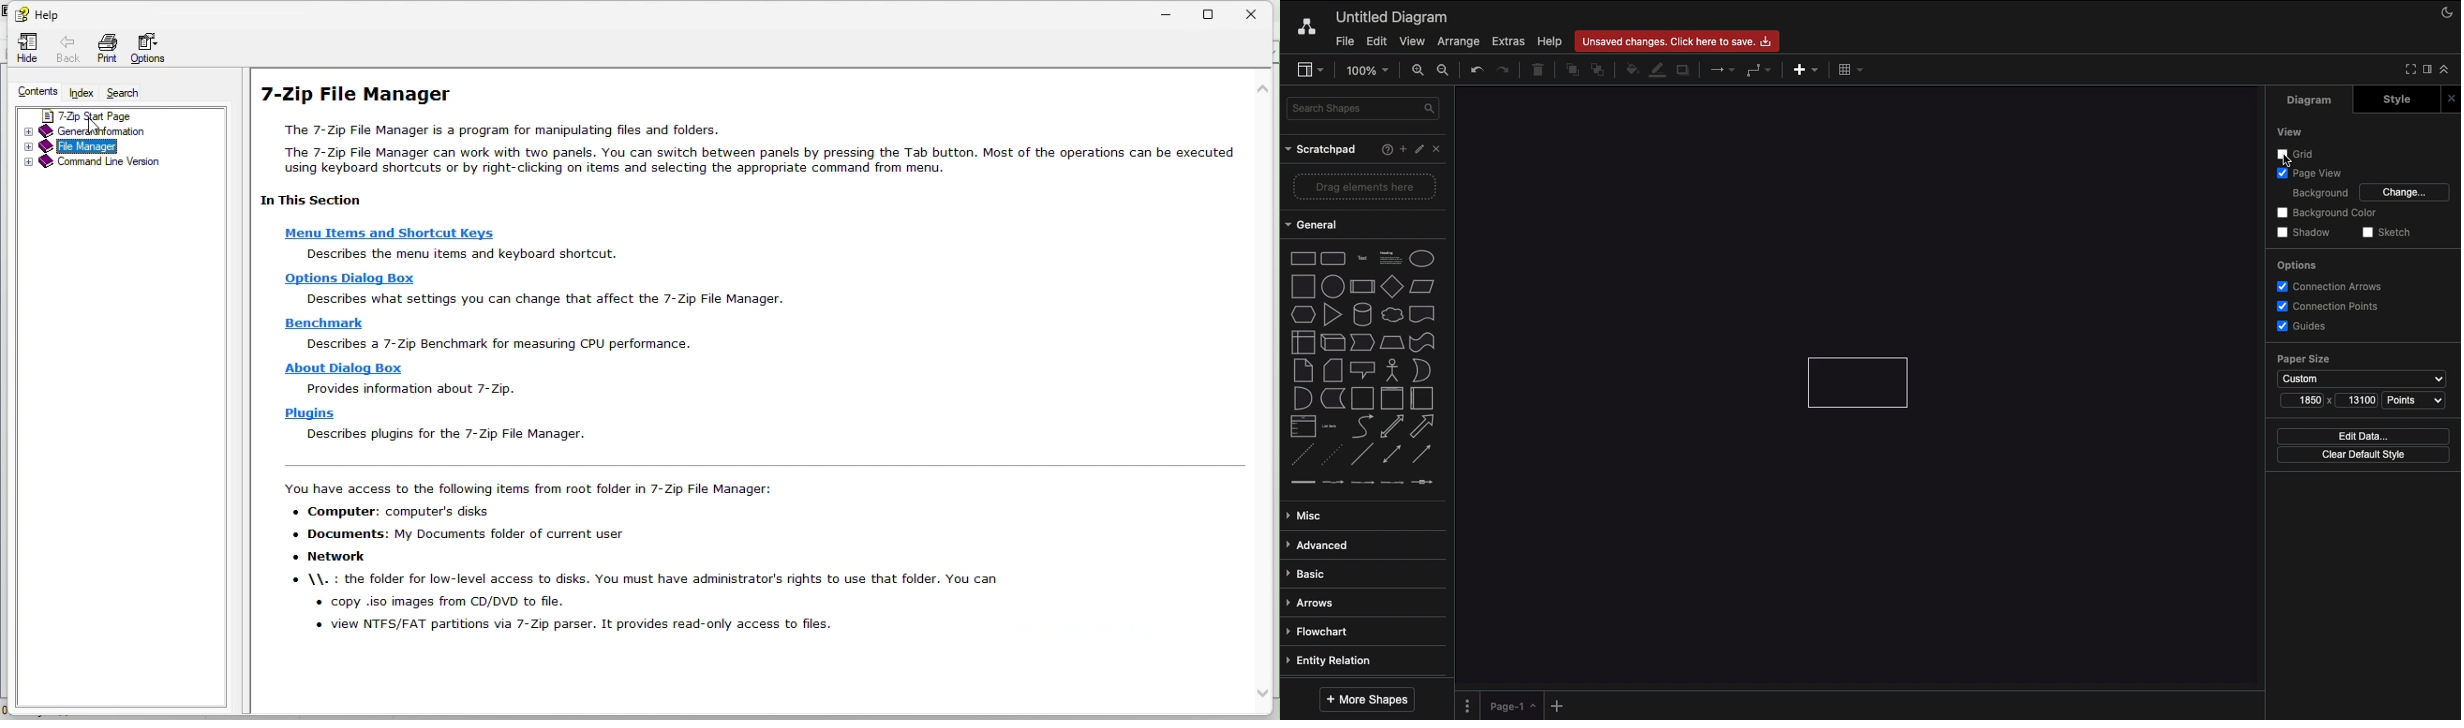 The image size is (2464, 728). I want to click on File manager, so click(115, 147).